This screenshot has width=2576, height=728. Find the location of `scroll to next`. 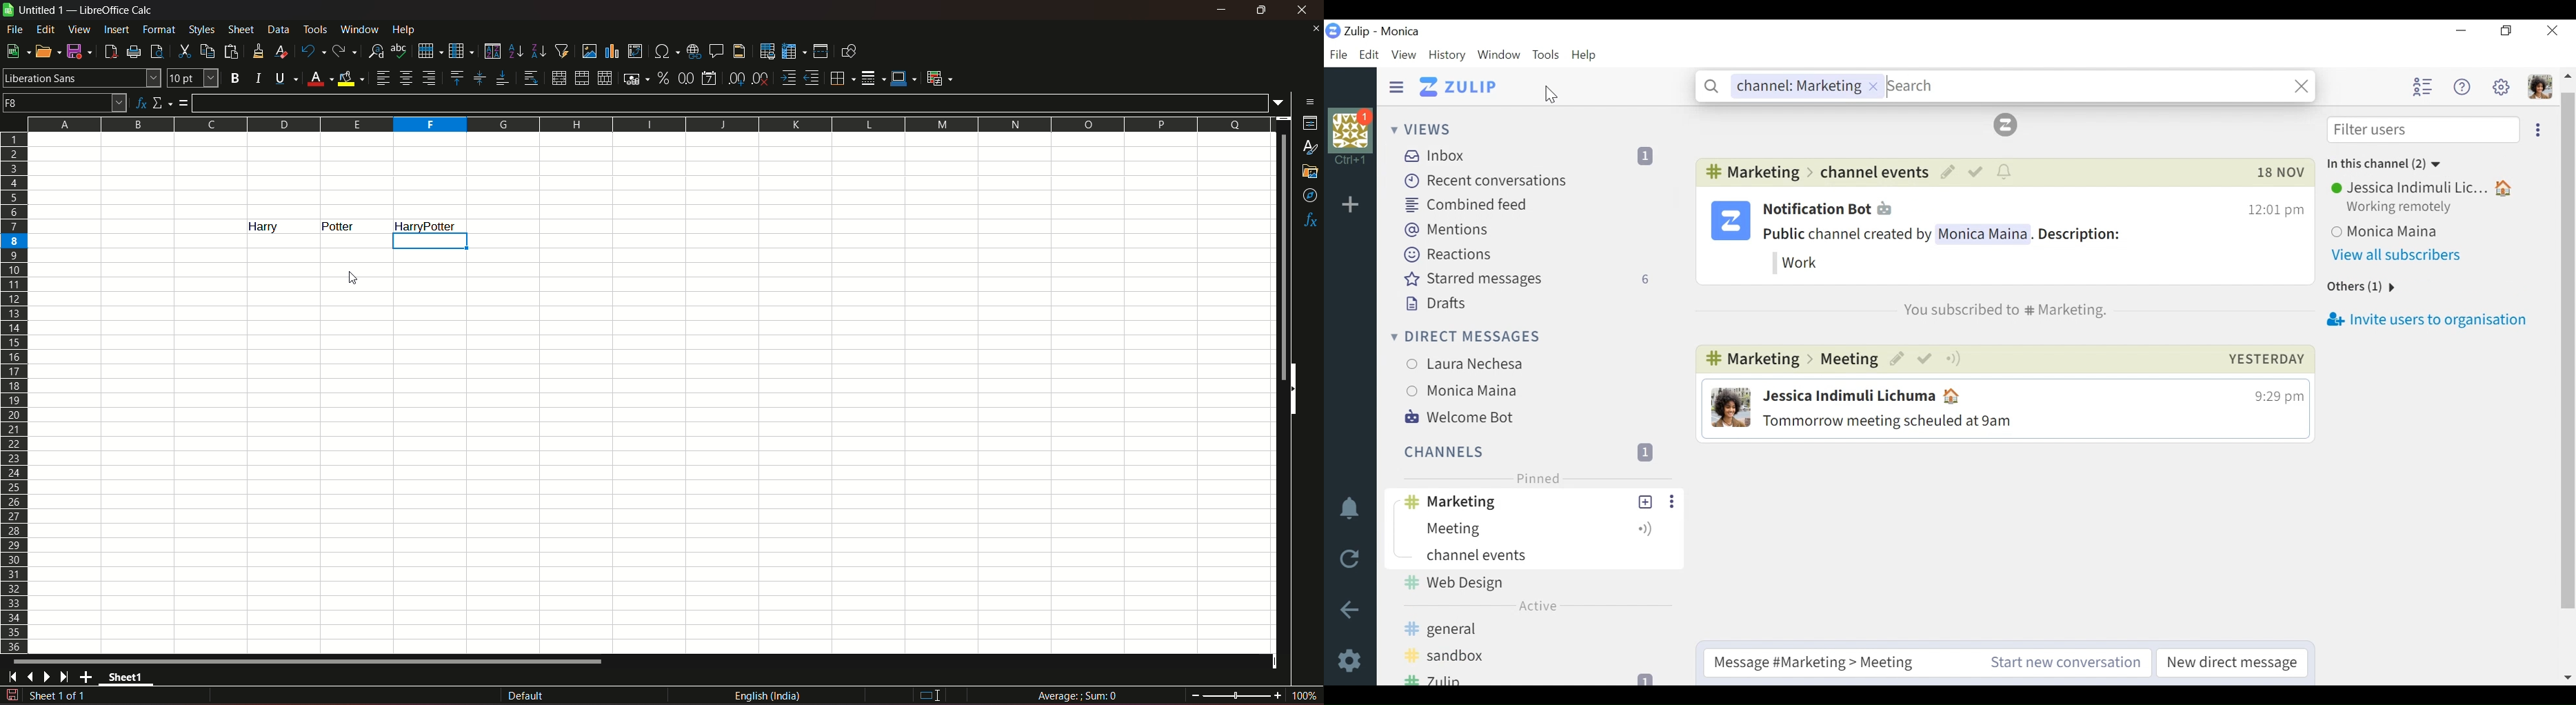

scroll to next is located at coordinates (50, 677).